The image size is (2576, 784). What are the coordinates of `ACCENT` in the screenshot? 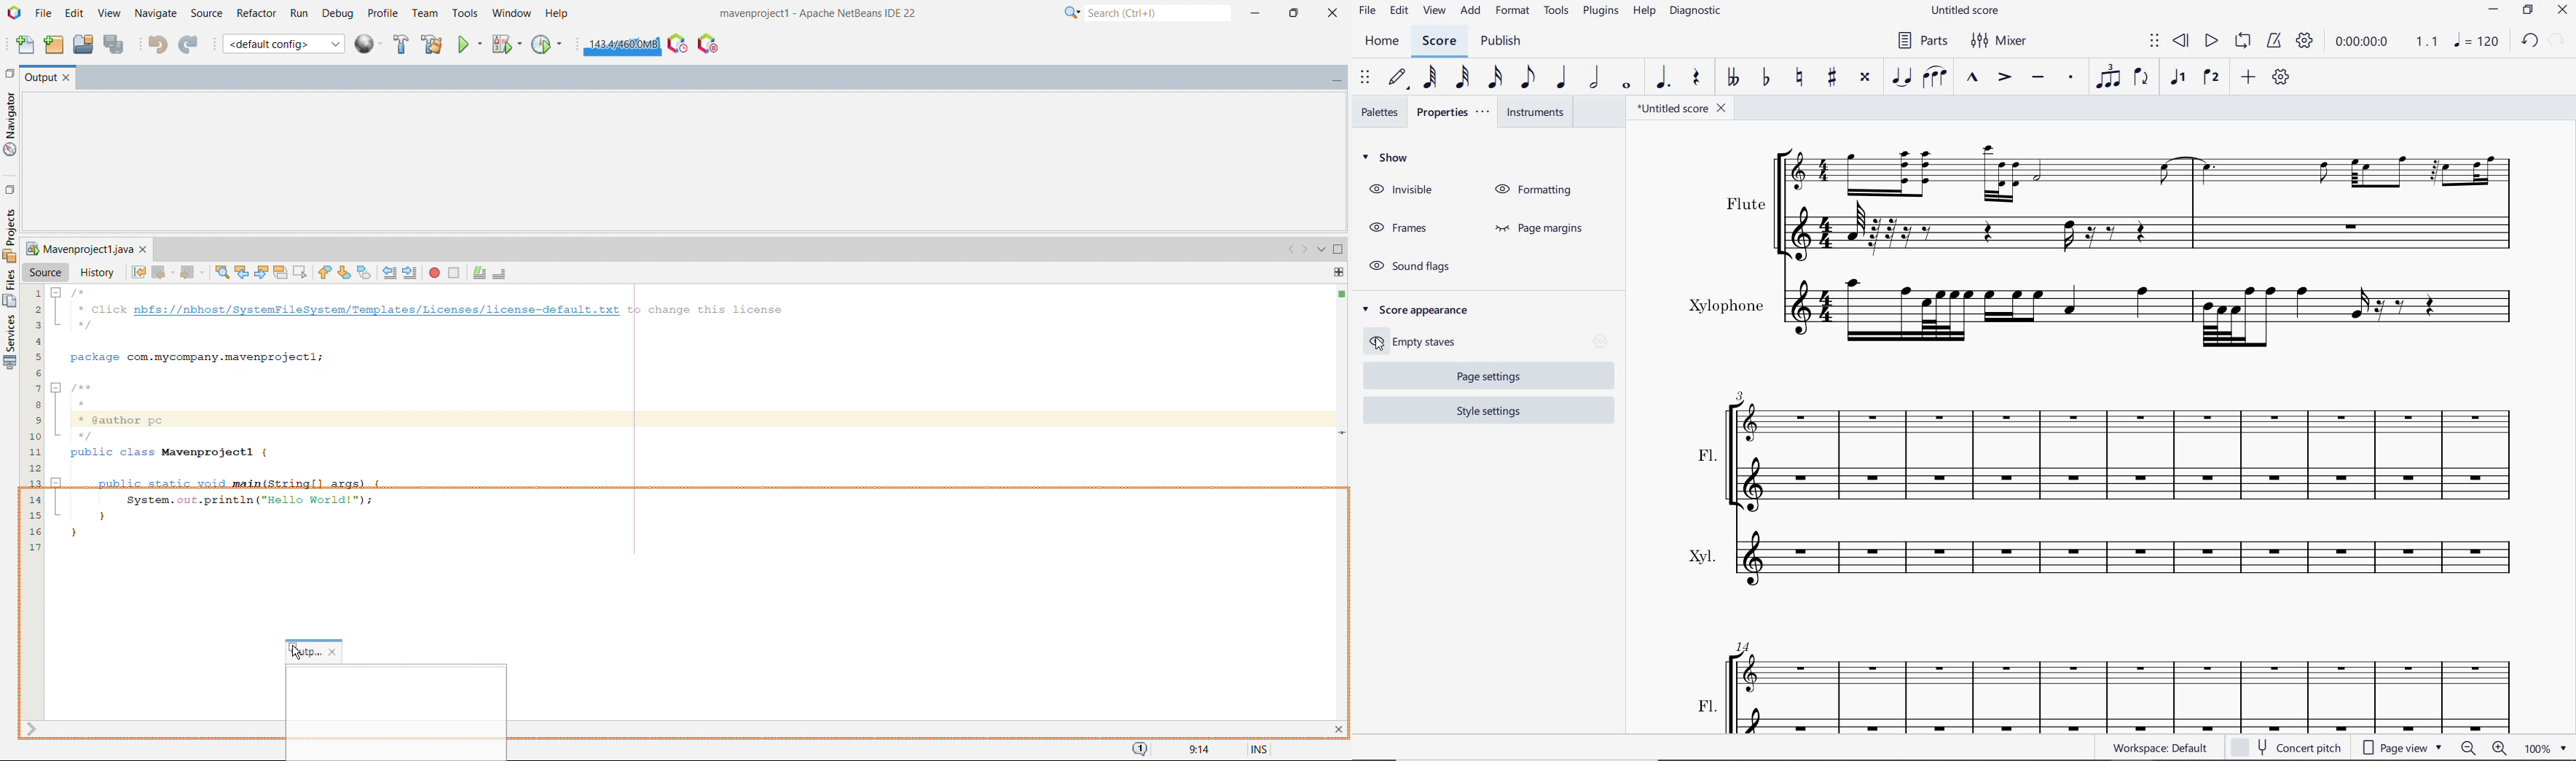 It's located at (2006, 77).